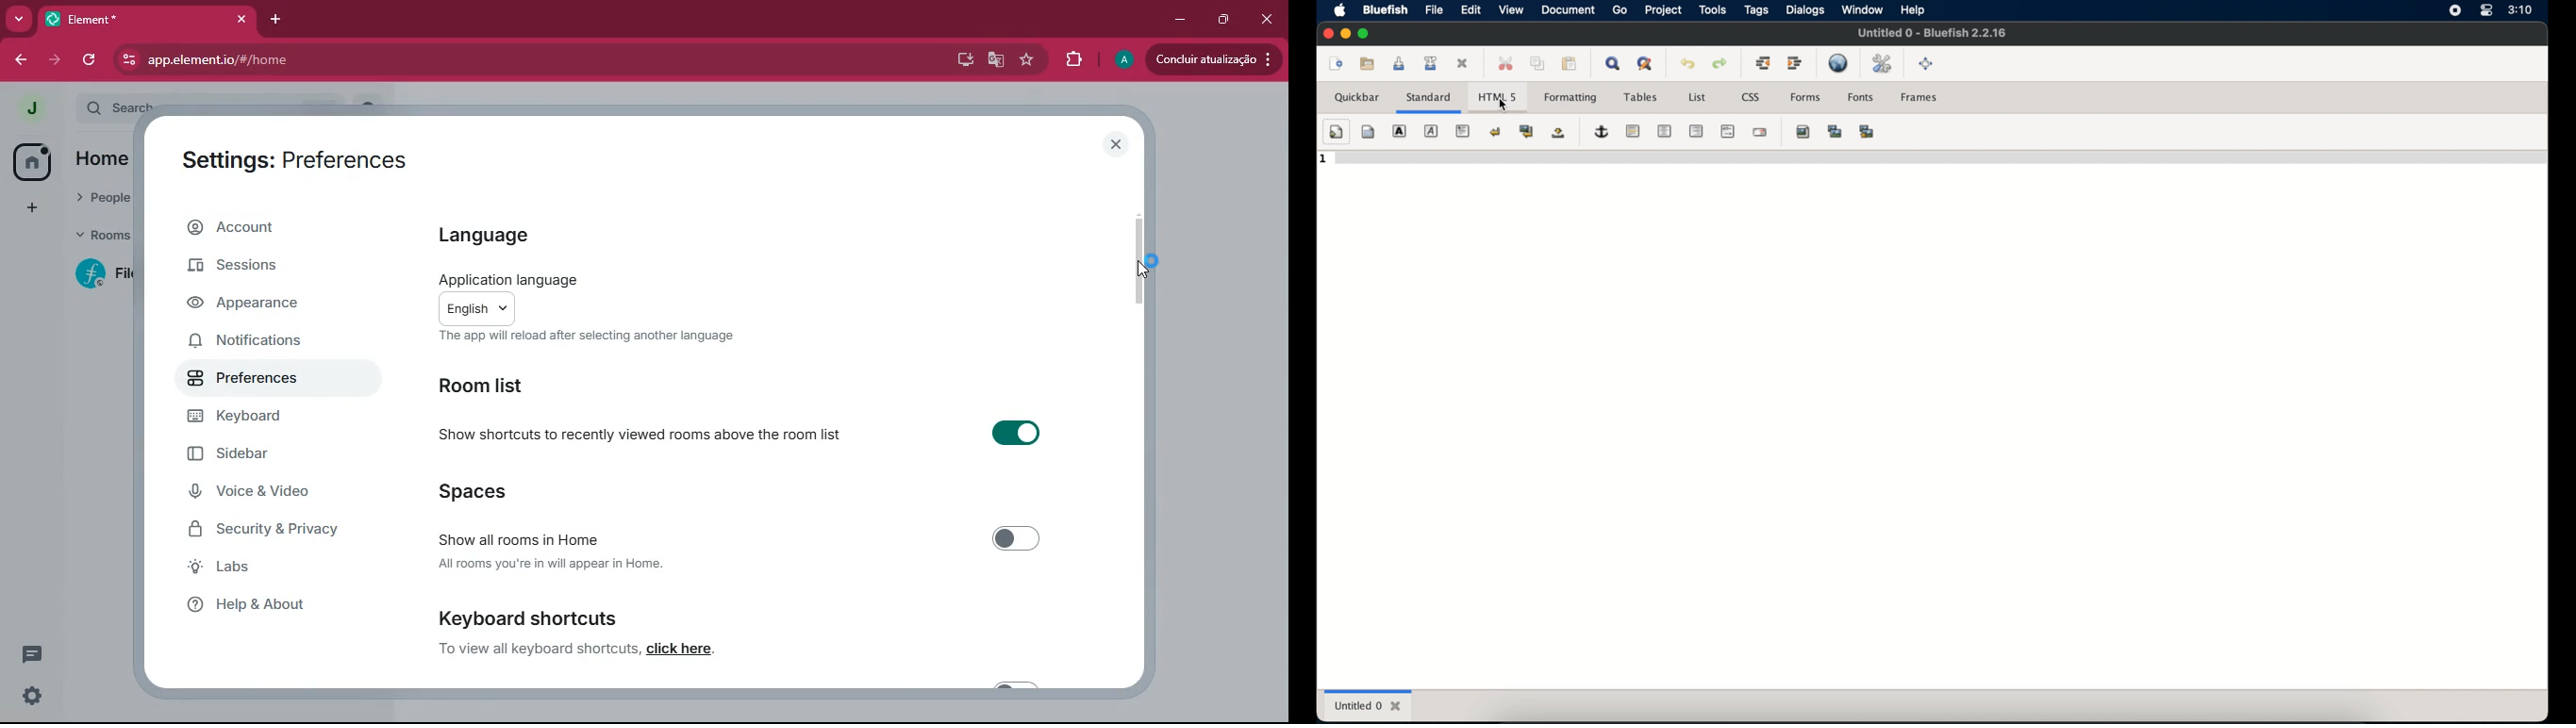  I want to click on body, so click(1368, 131).